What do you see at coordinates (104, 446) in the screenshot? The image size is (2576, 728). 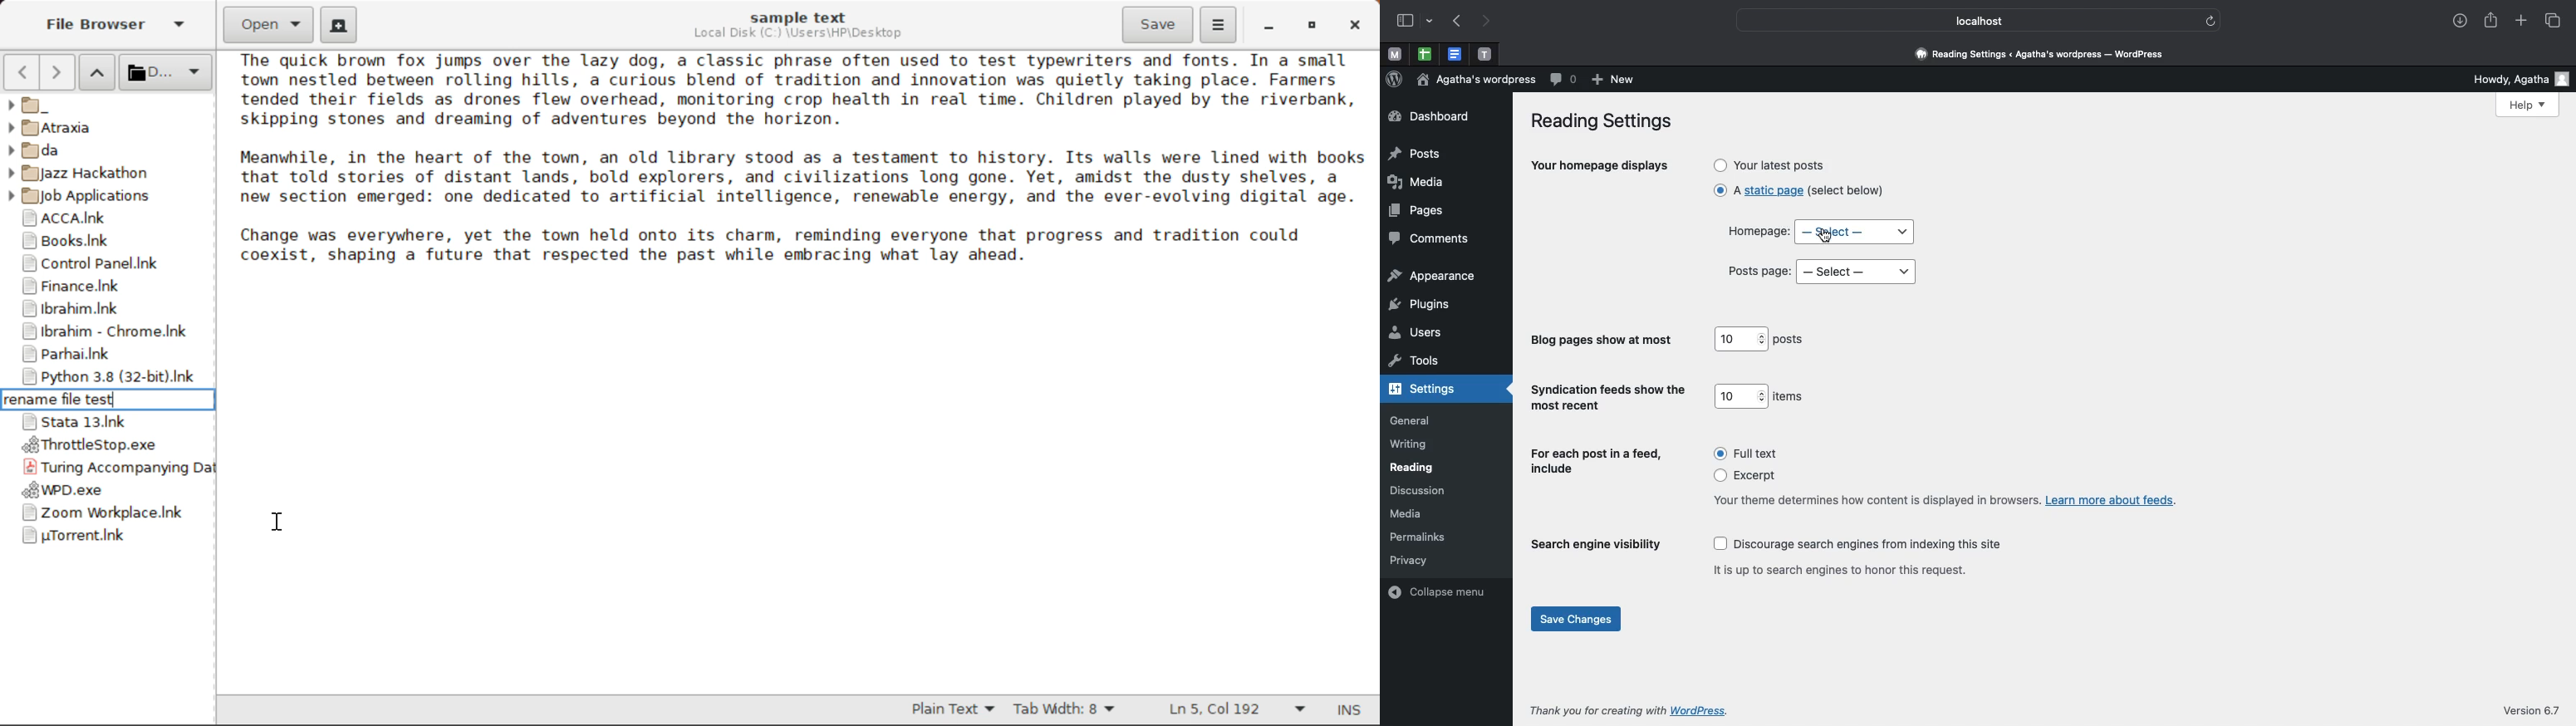 I see `ThrottleStop Application` at bounding box center [104, 446].